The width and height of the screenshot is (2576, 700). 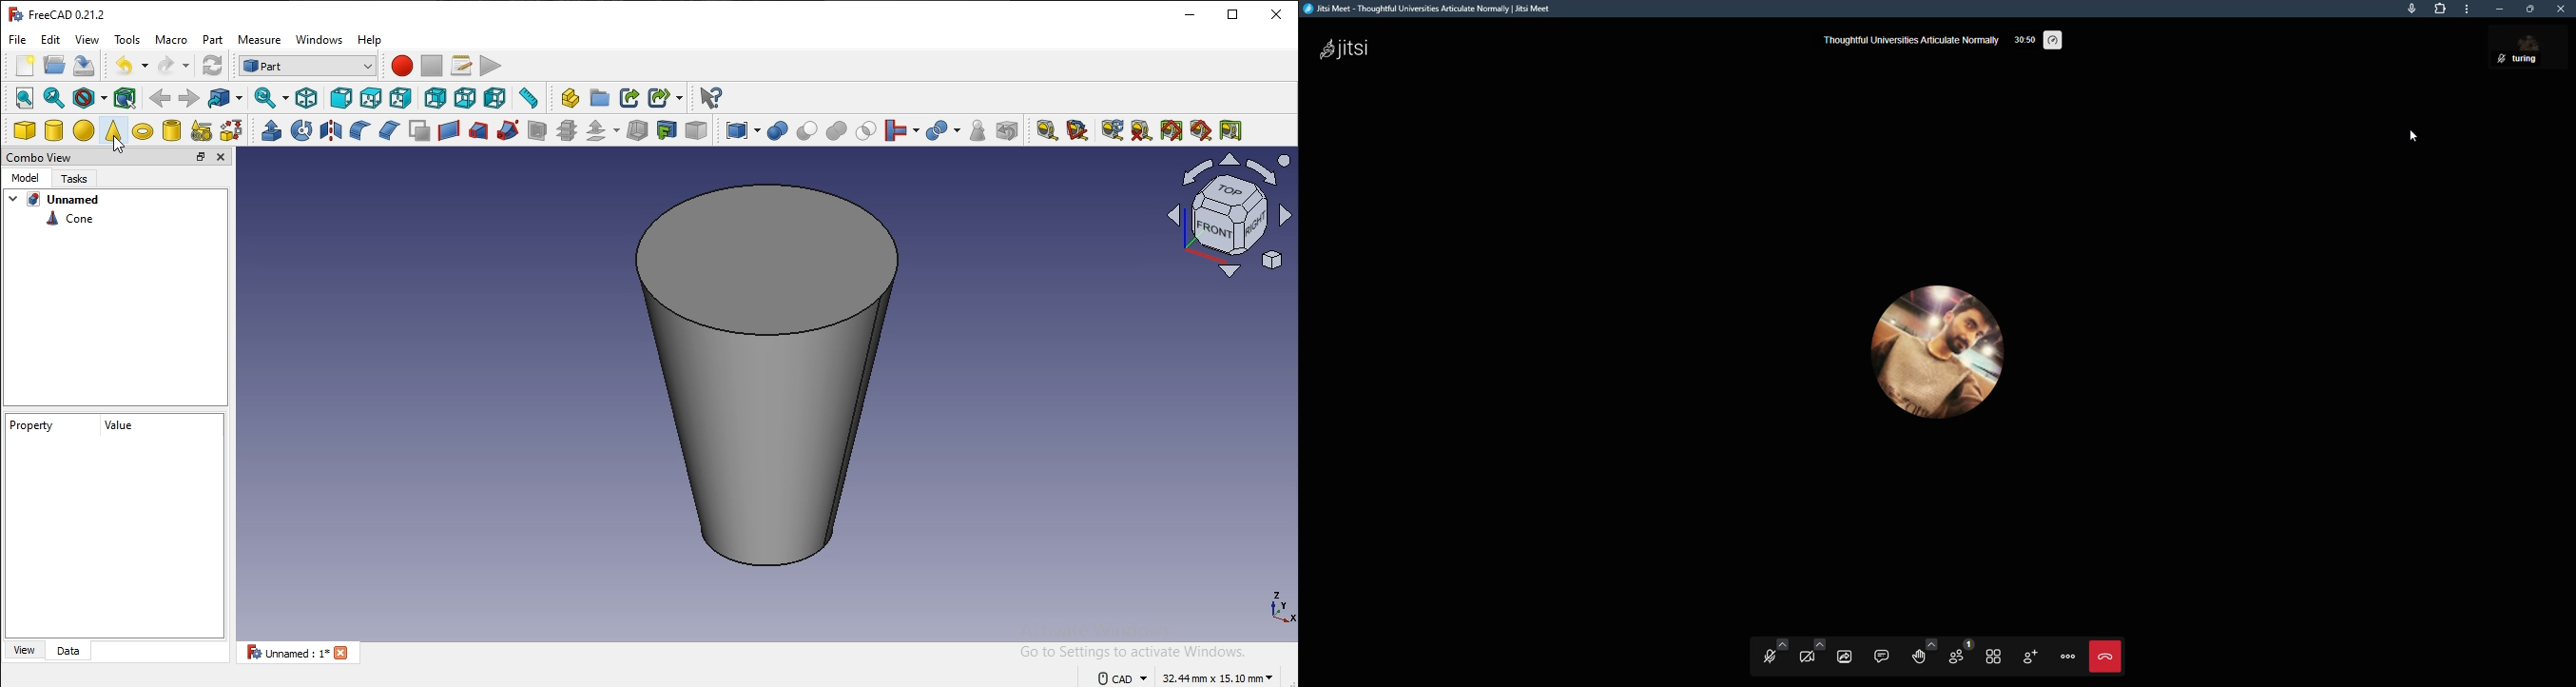 What do you see at coordinates (20, 38) in the screenshot?
I see `file` at bounding box center [20, 38].